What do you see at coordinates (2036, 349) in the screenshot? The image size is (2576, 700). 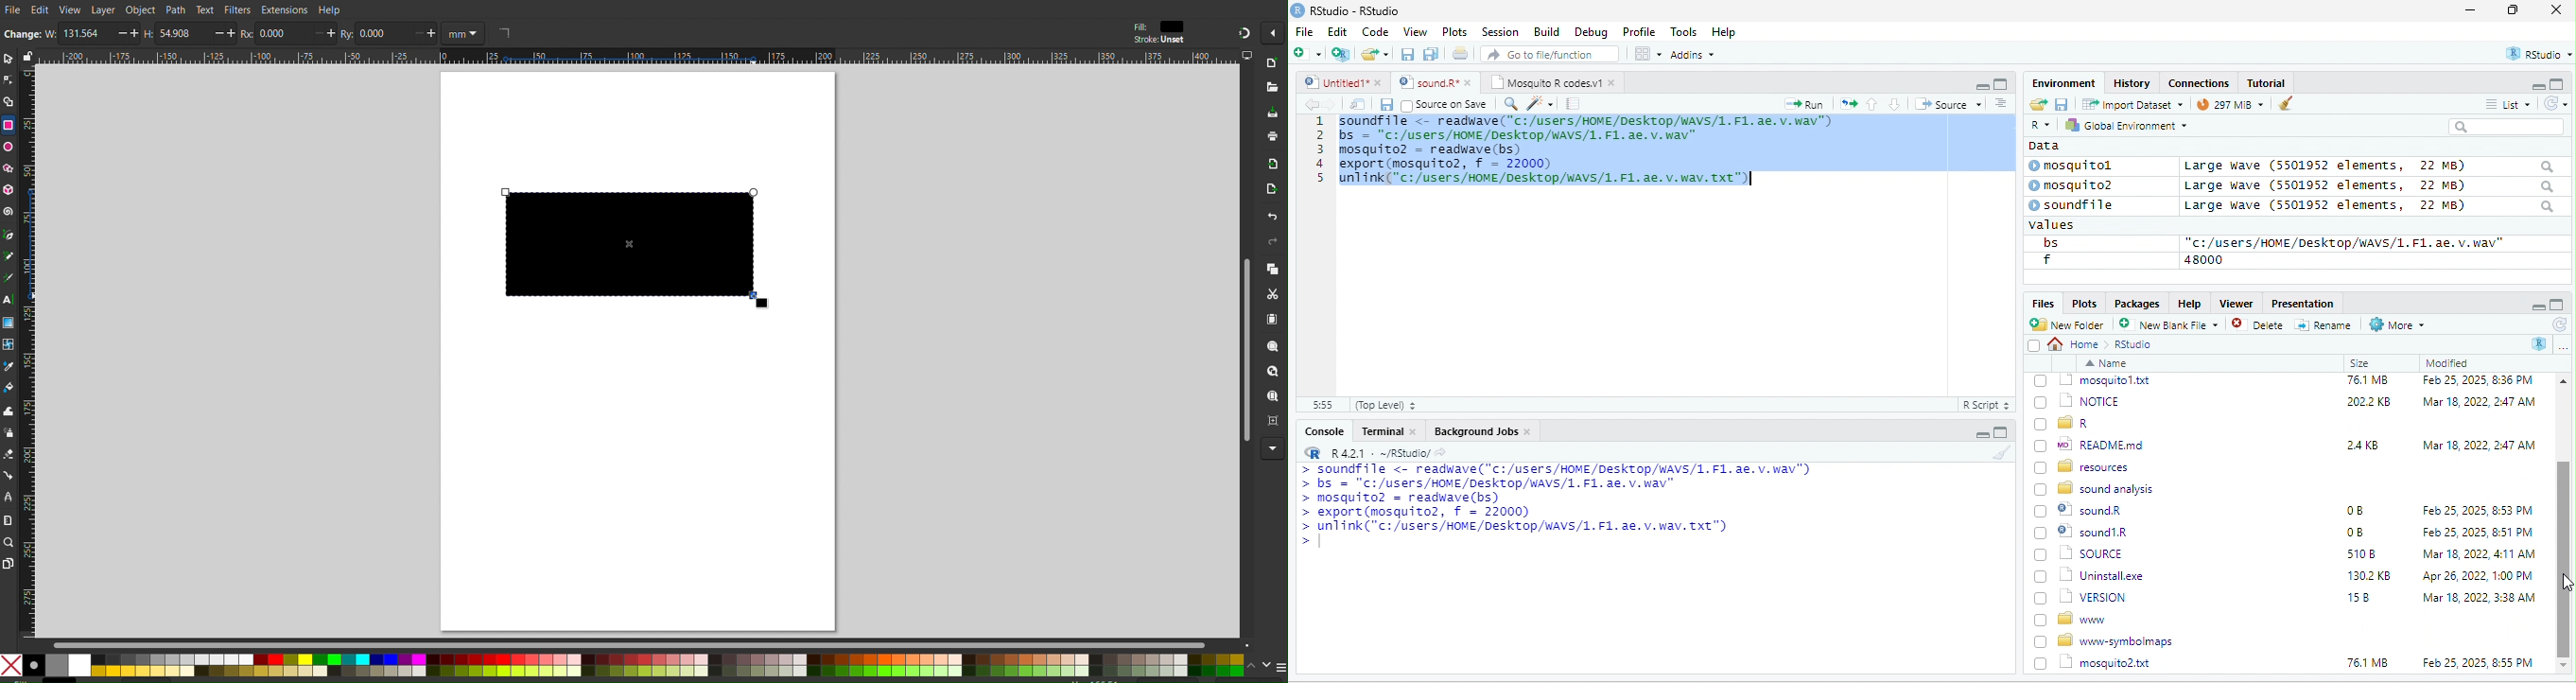 I see `select` at bounding box center [2036, 349].